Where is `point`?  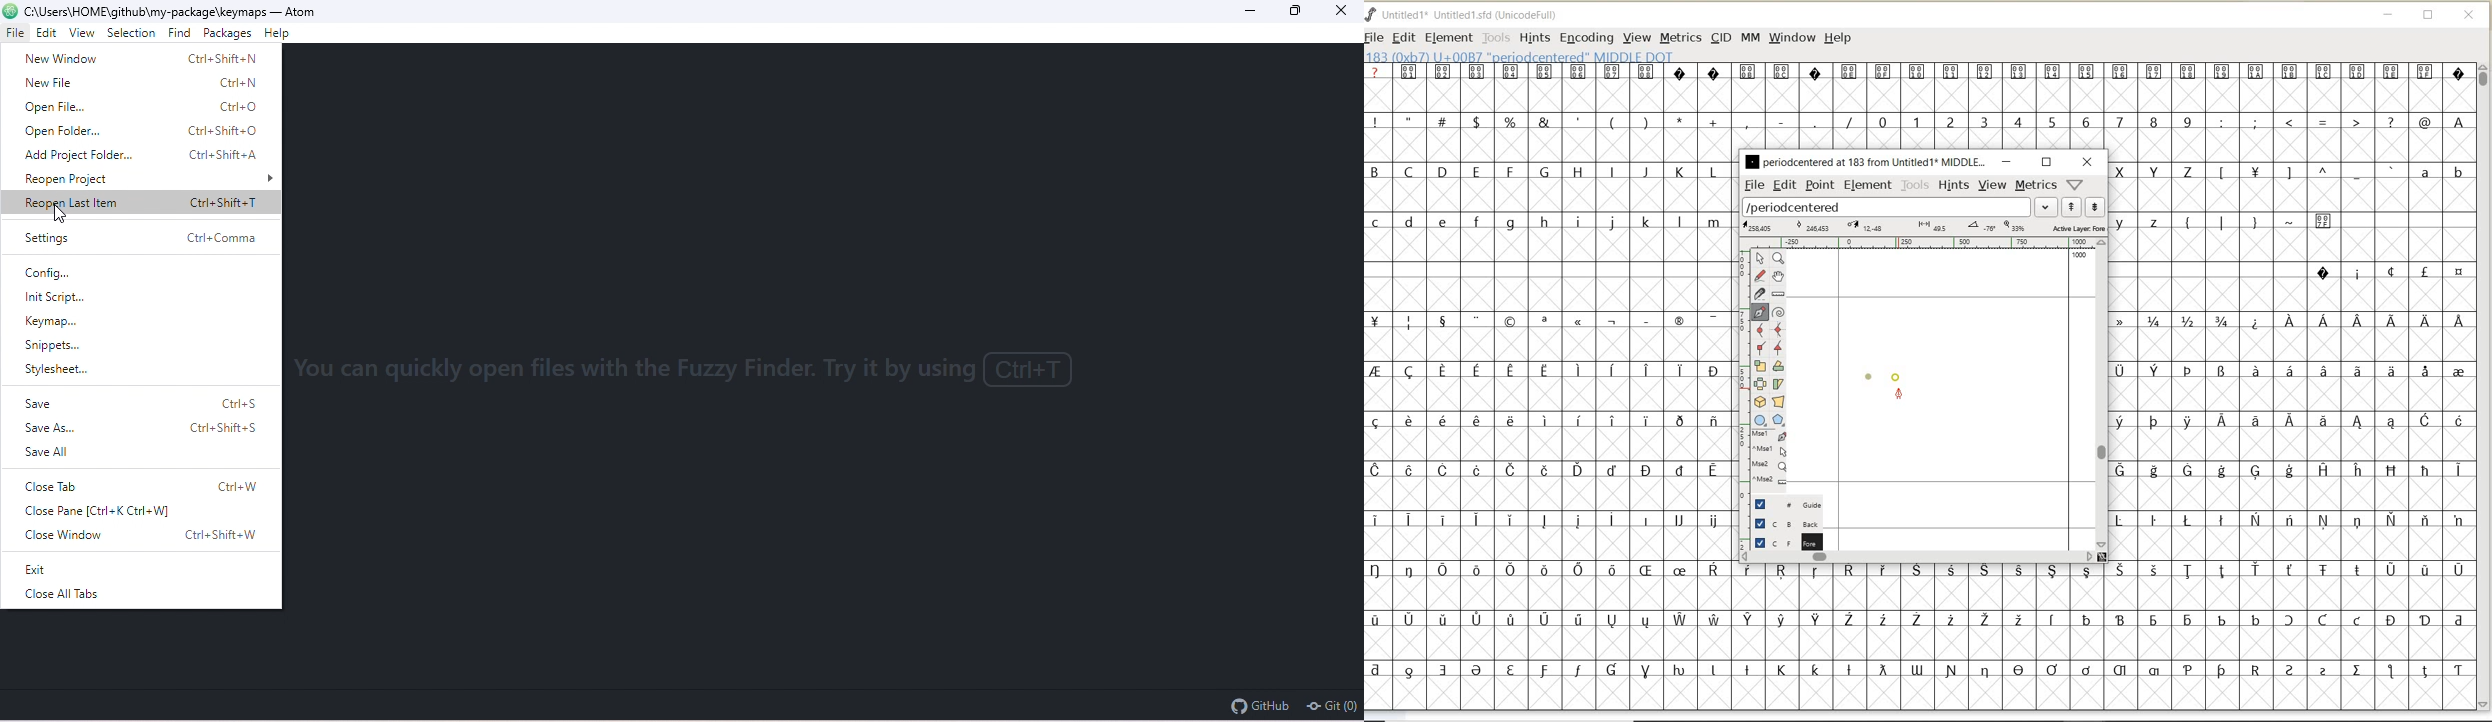 point is located at coordinates (1820, 186).